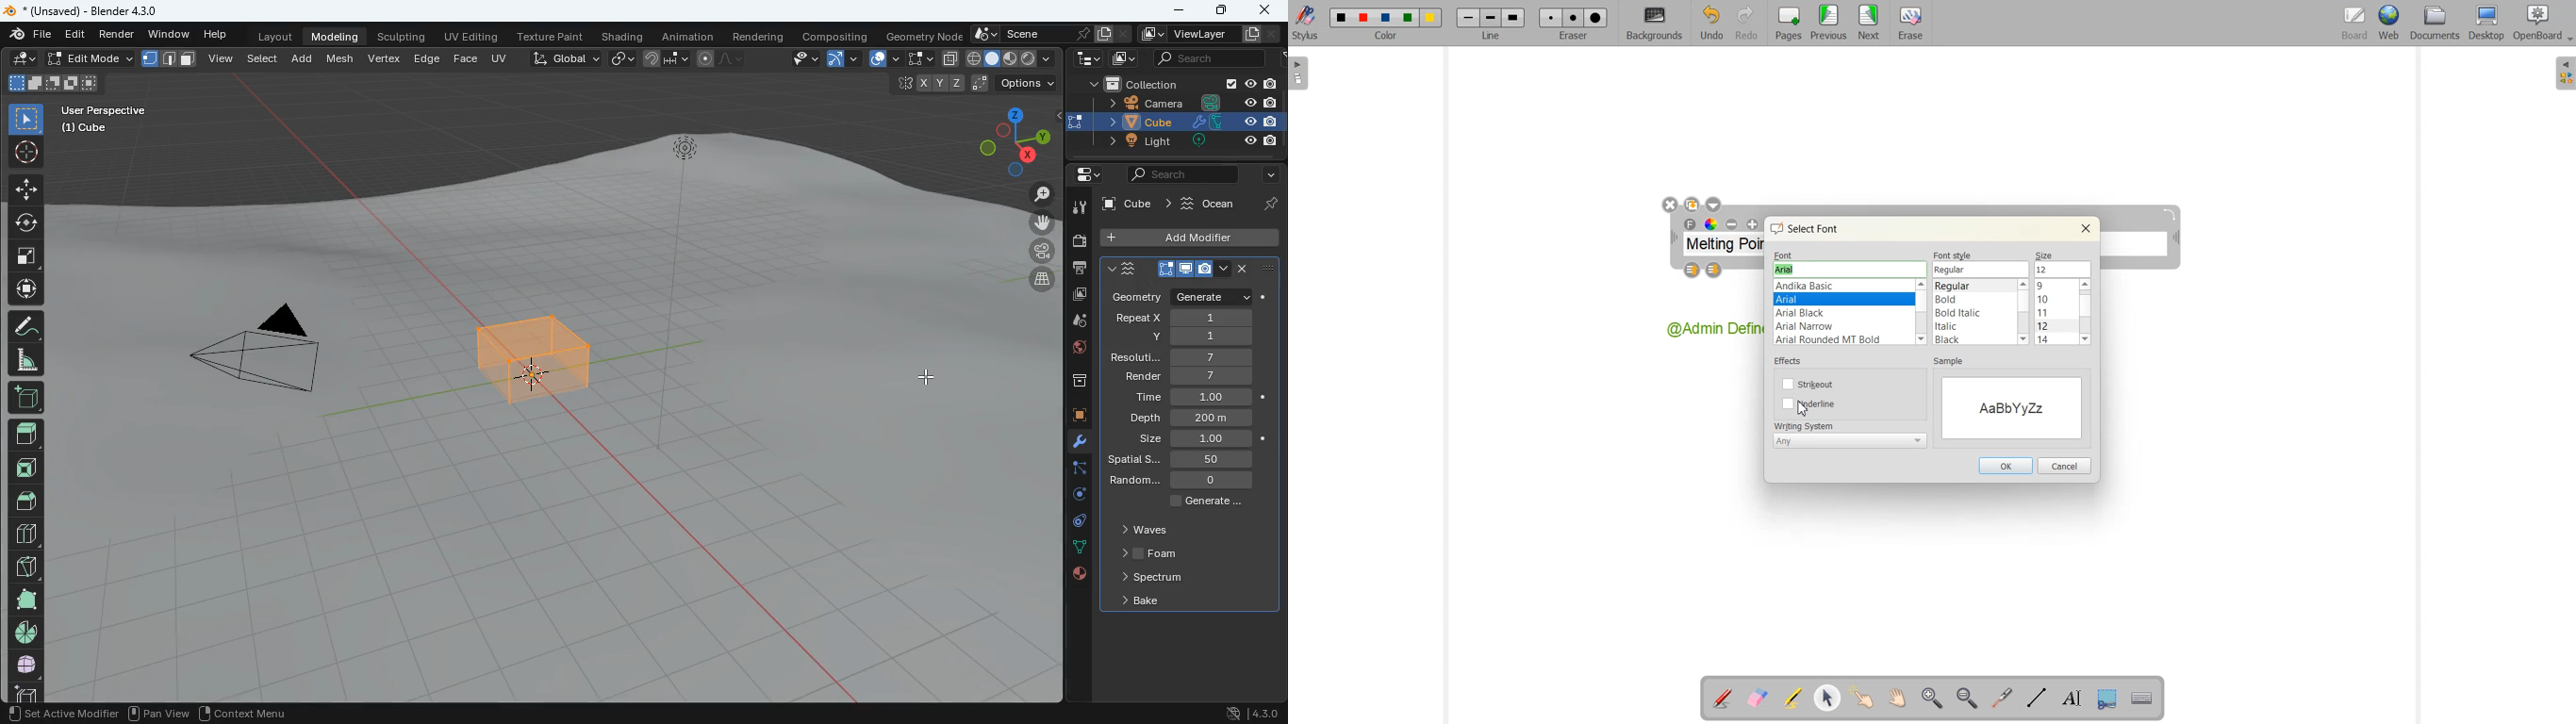 This screenshot has height=728, width=2576. I want to click on image, so click(1073, 297).